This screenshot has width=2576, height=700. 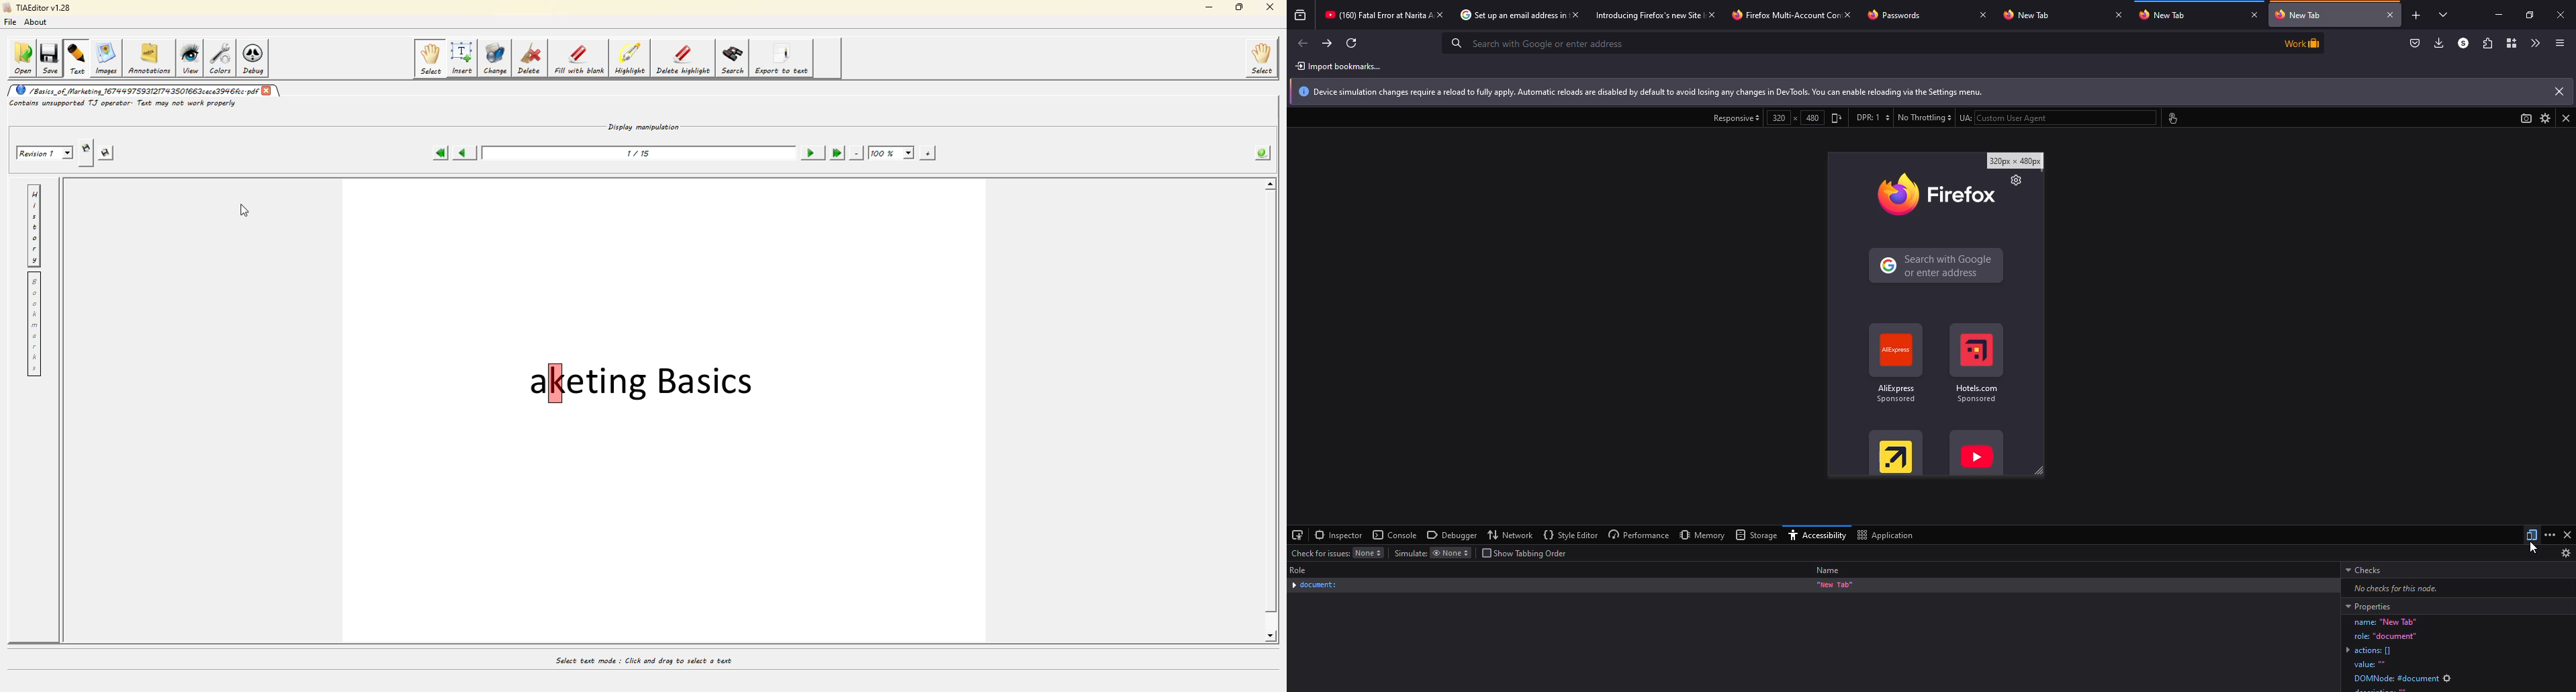 What do you see at coordinates (2460, 43) in the screenshot?
I see `profile` at bounding box center [2460, 43].